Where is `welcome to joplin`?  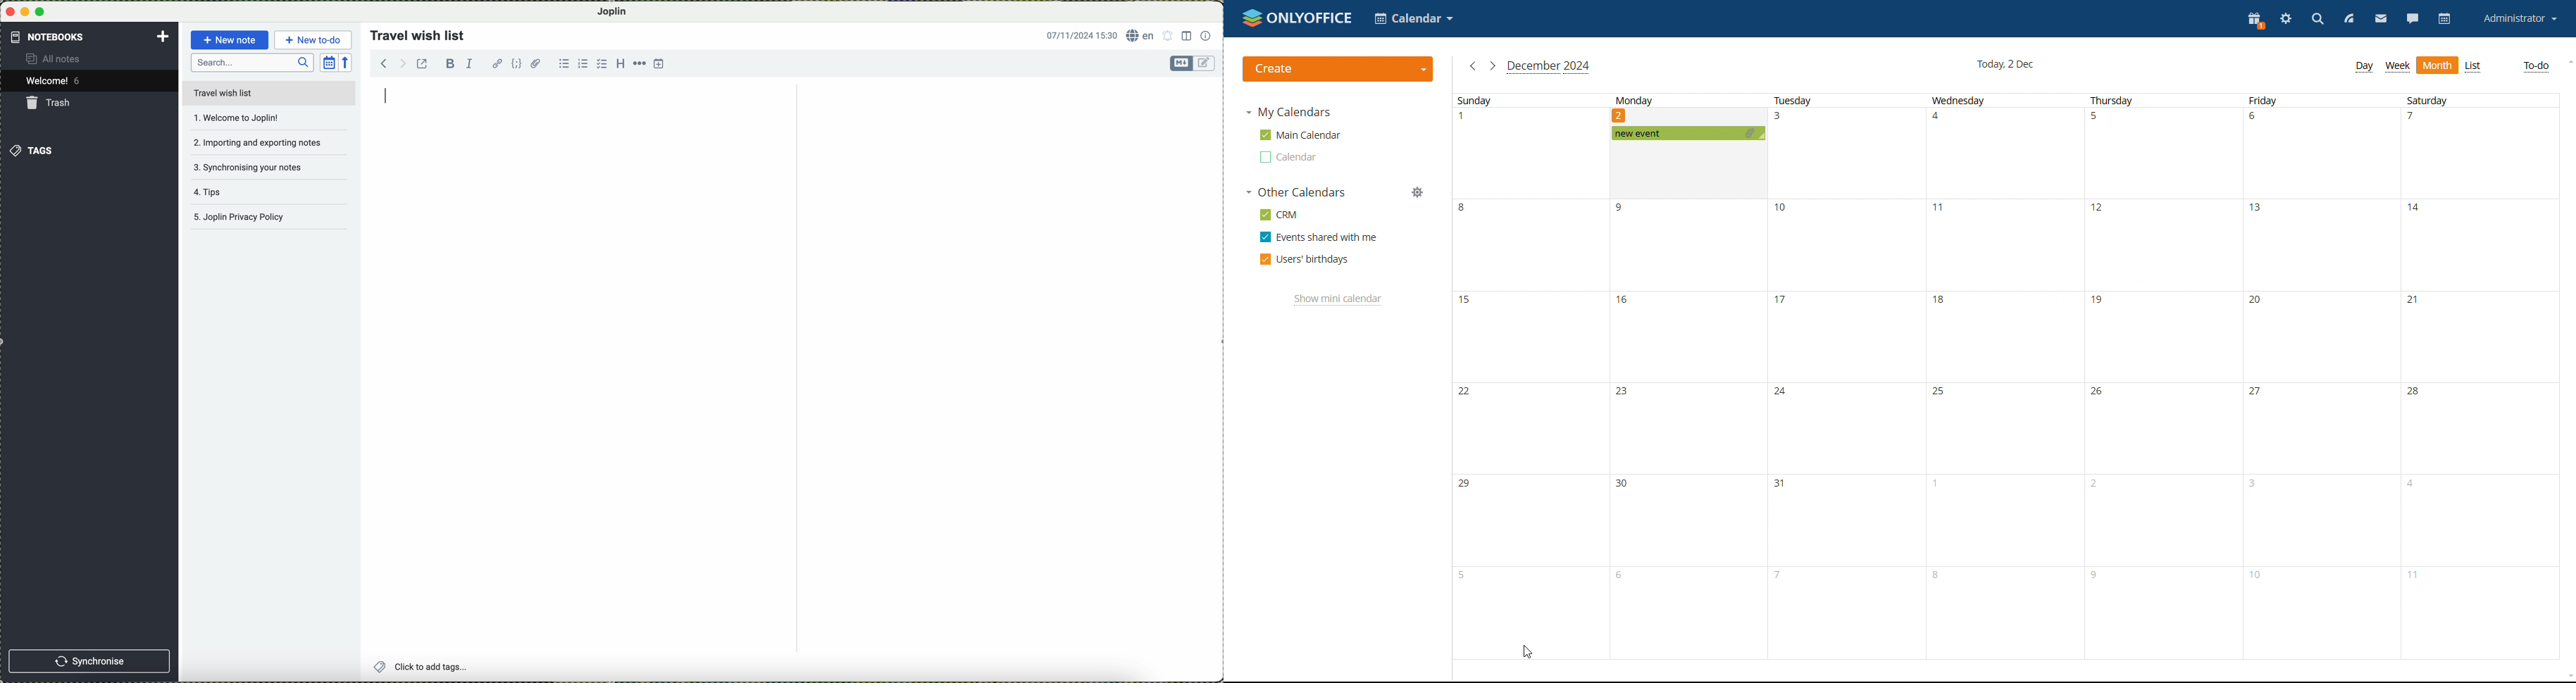 welcome to joplin is located at coordinates (254, 118).